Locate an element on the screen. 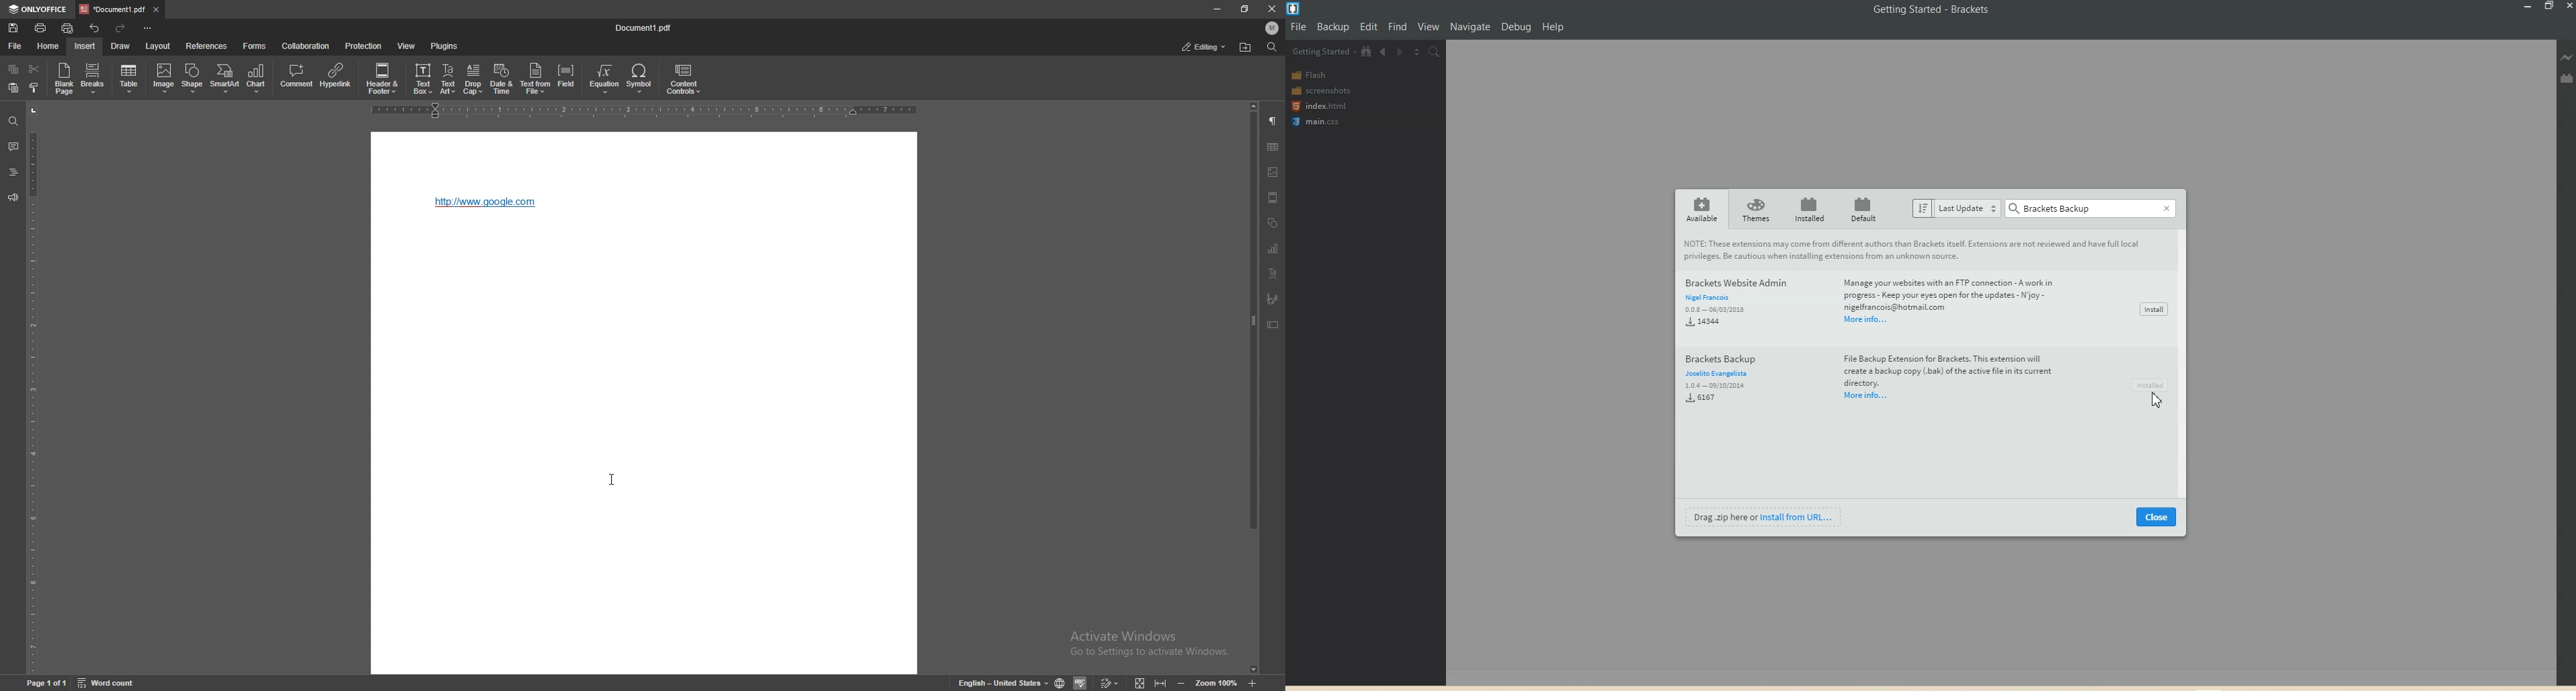  file name is located at coordinates (644, 27).